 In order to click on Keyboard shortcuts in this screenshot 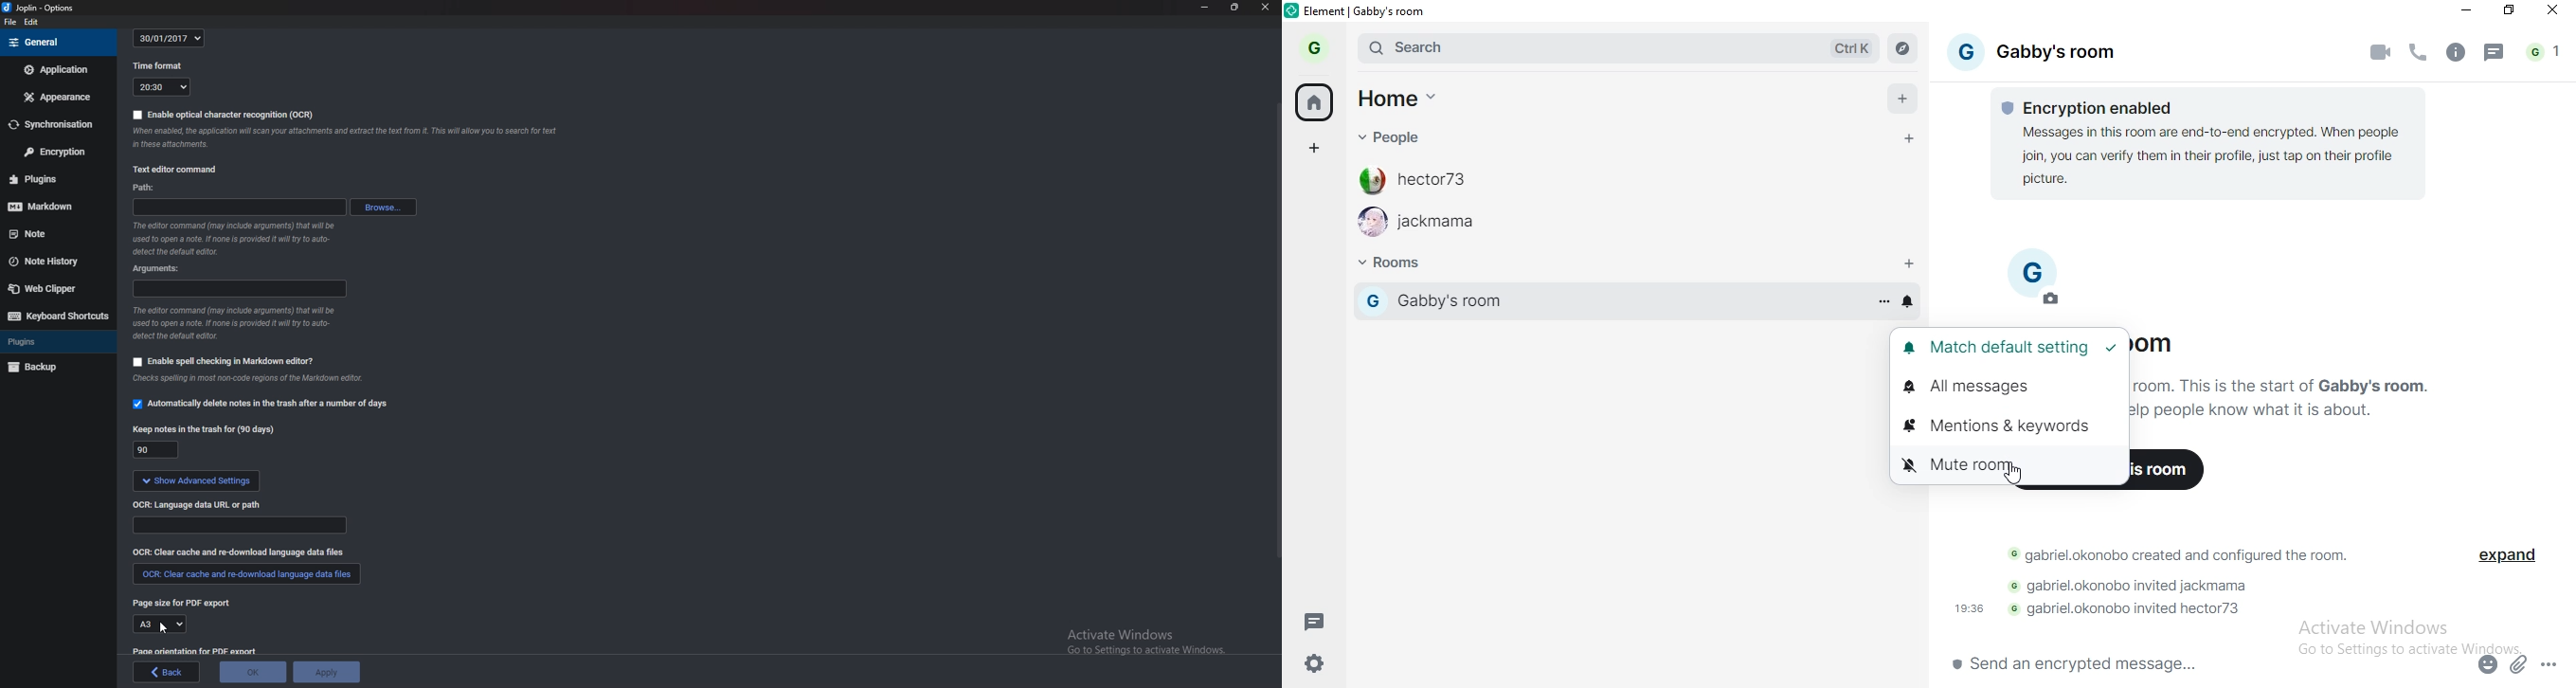, I will do `click(57, 317)`.